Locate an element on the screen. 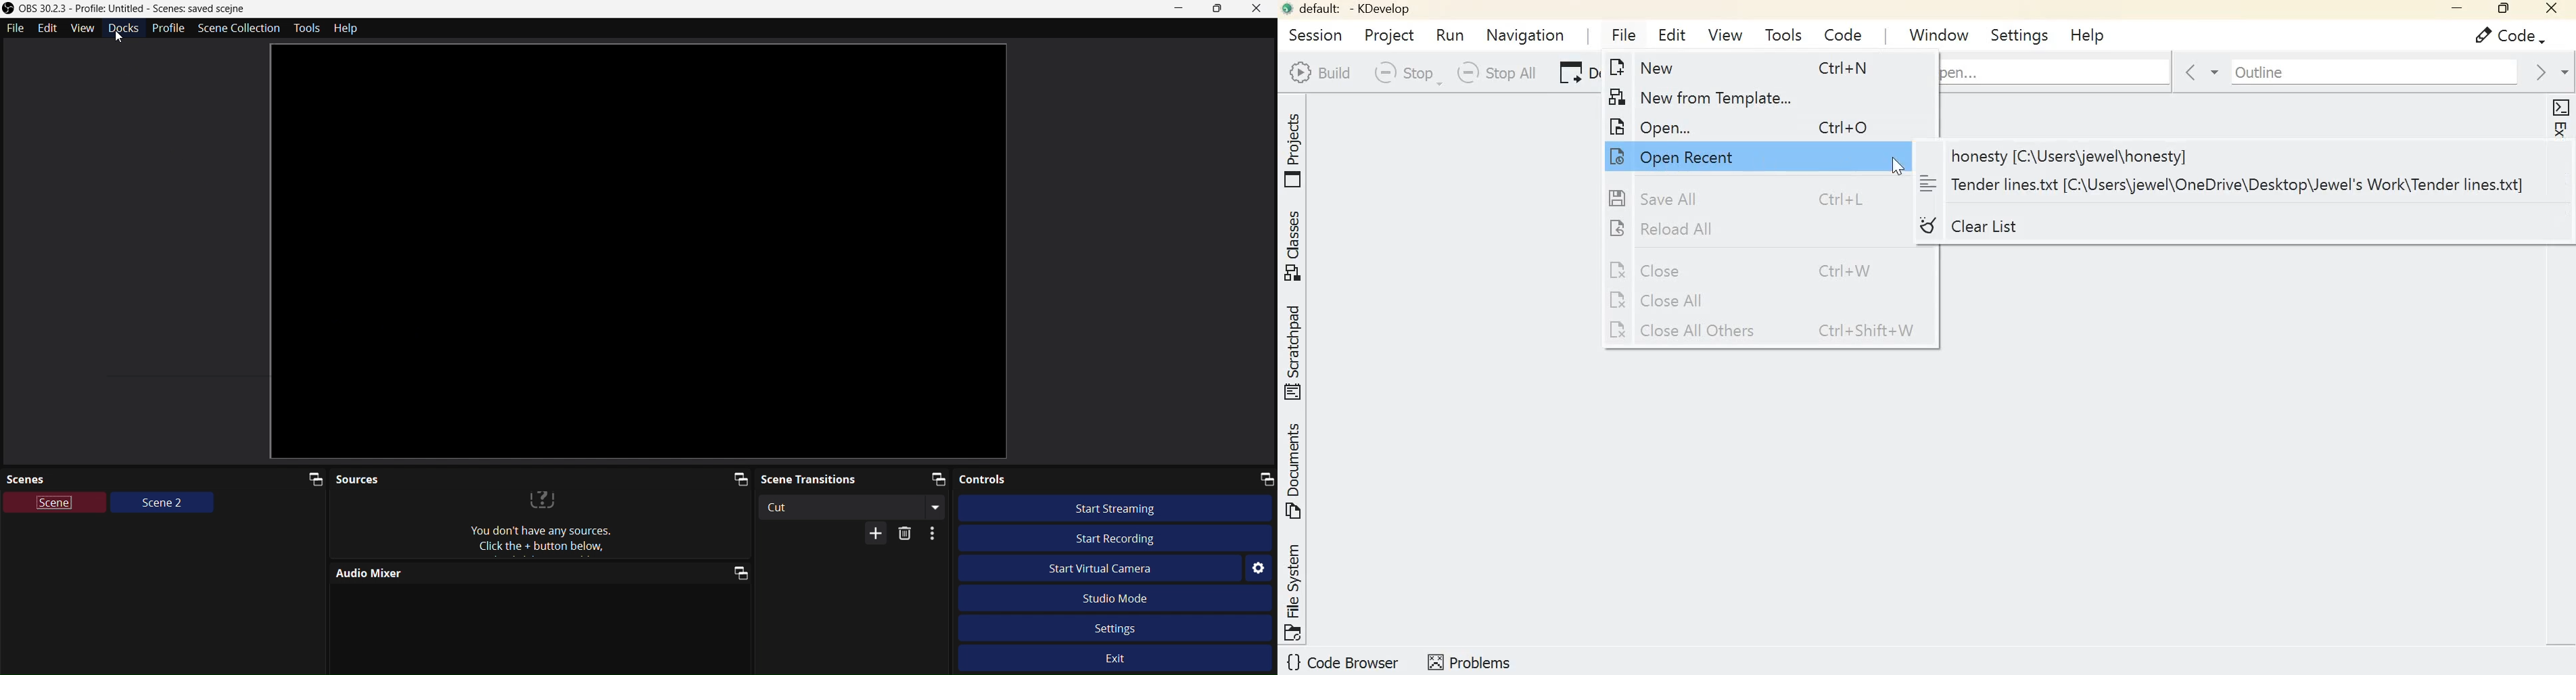 This screenshot has height=700, width=2576. Studio Mode is located at coordinates (1136, 597).